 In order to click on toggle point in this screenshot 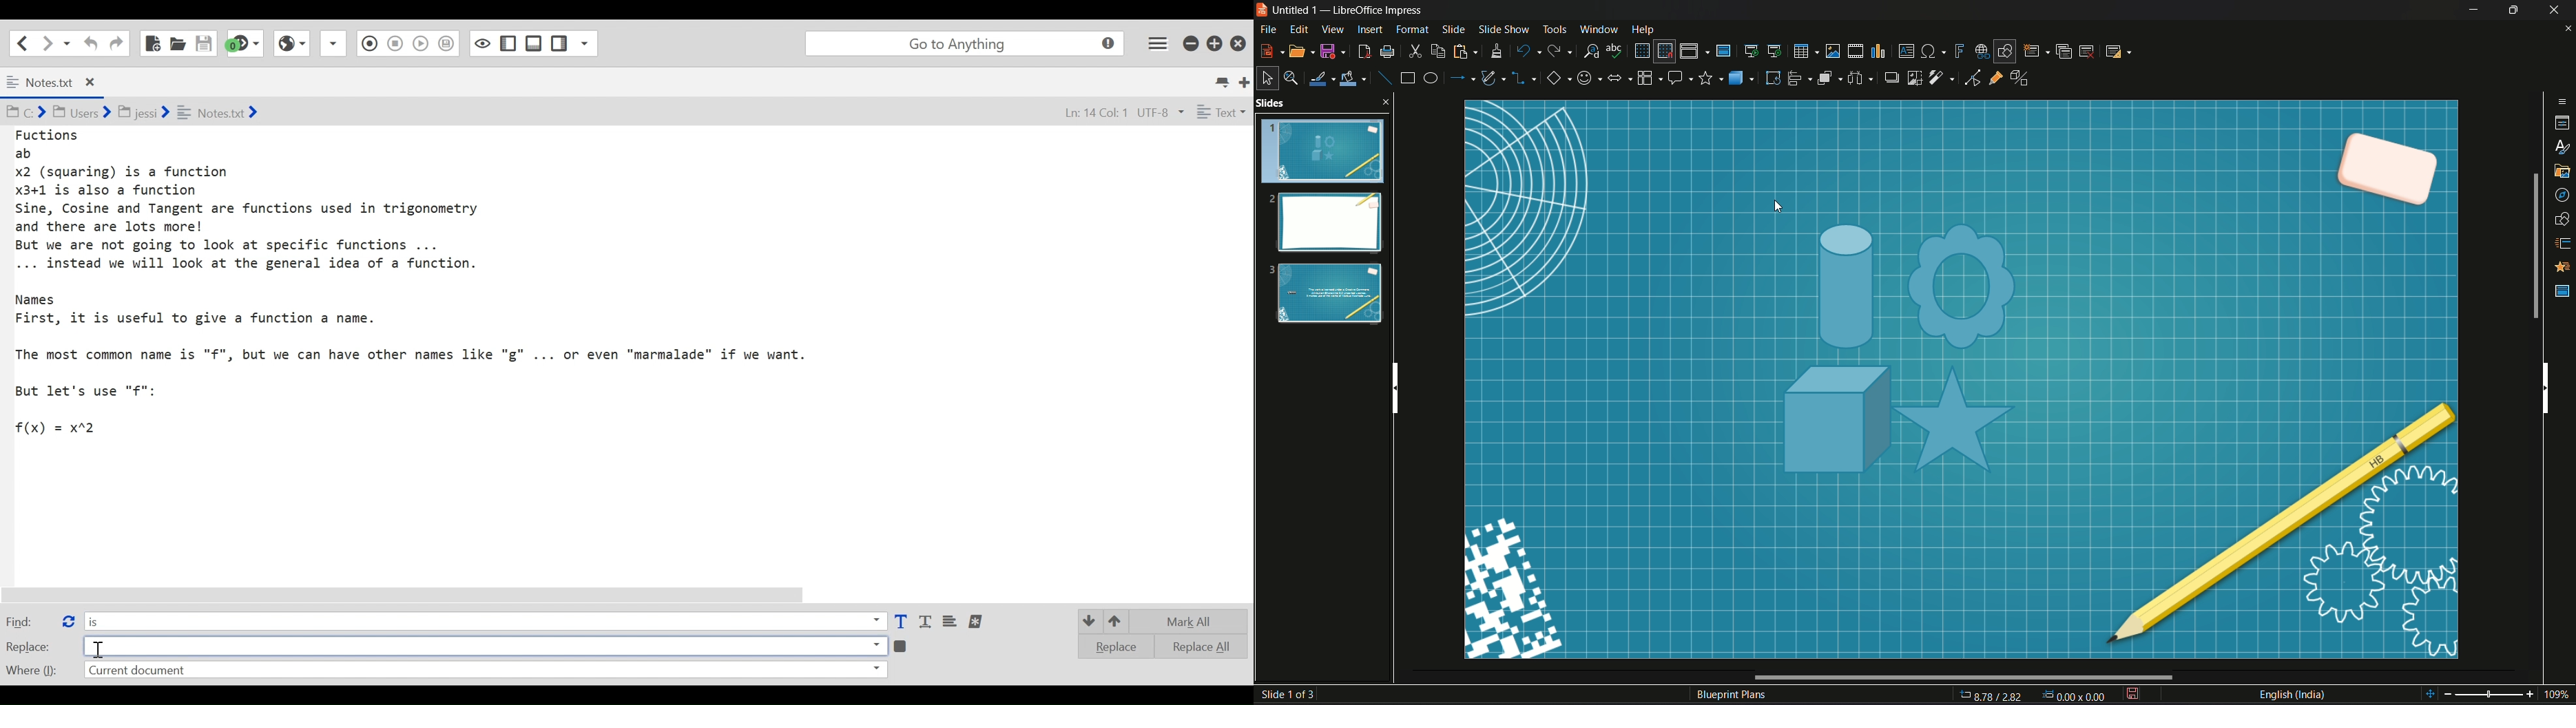, I will do `click(1971, 79)`.